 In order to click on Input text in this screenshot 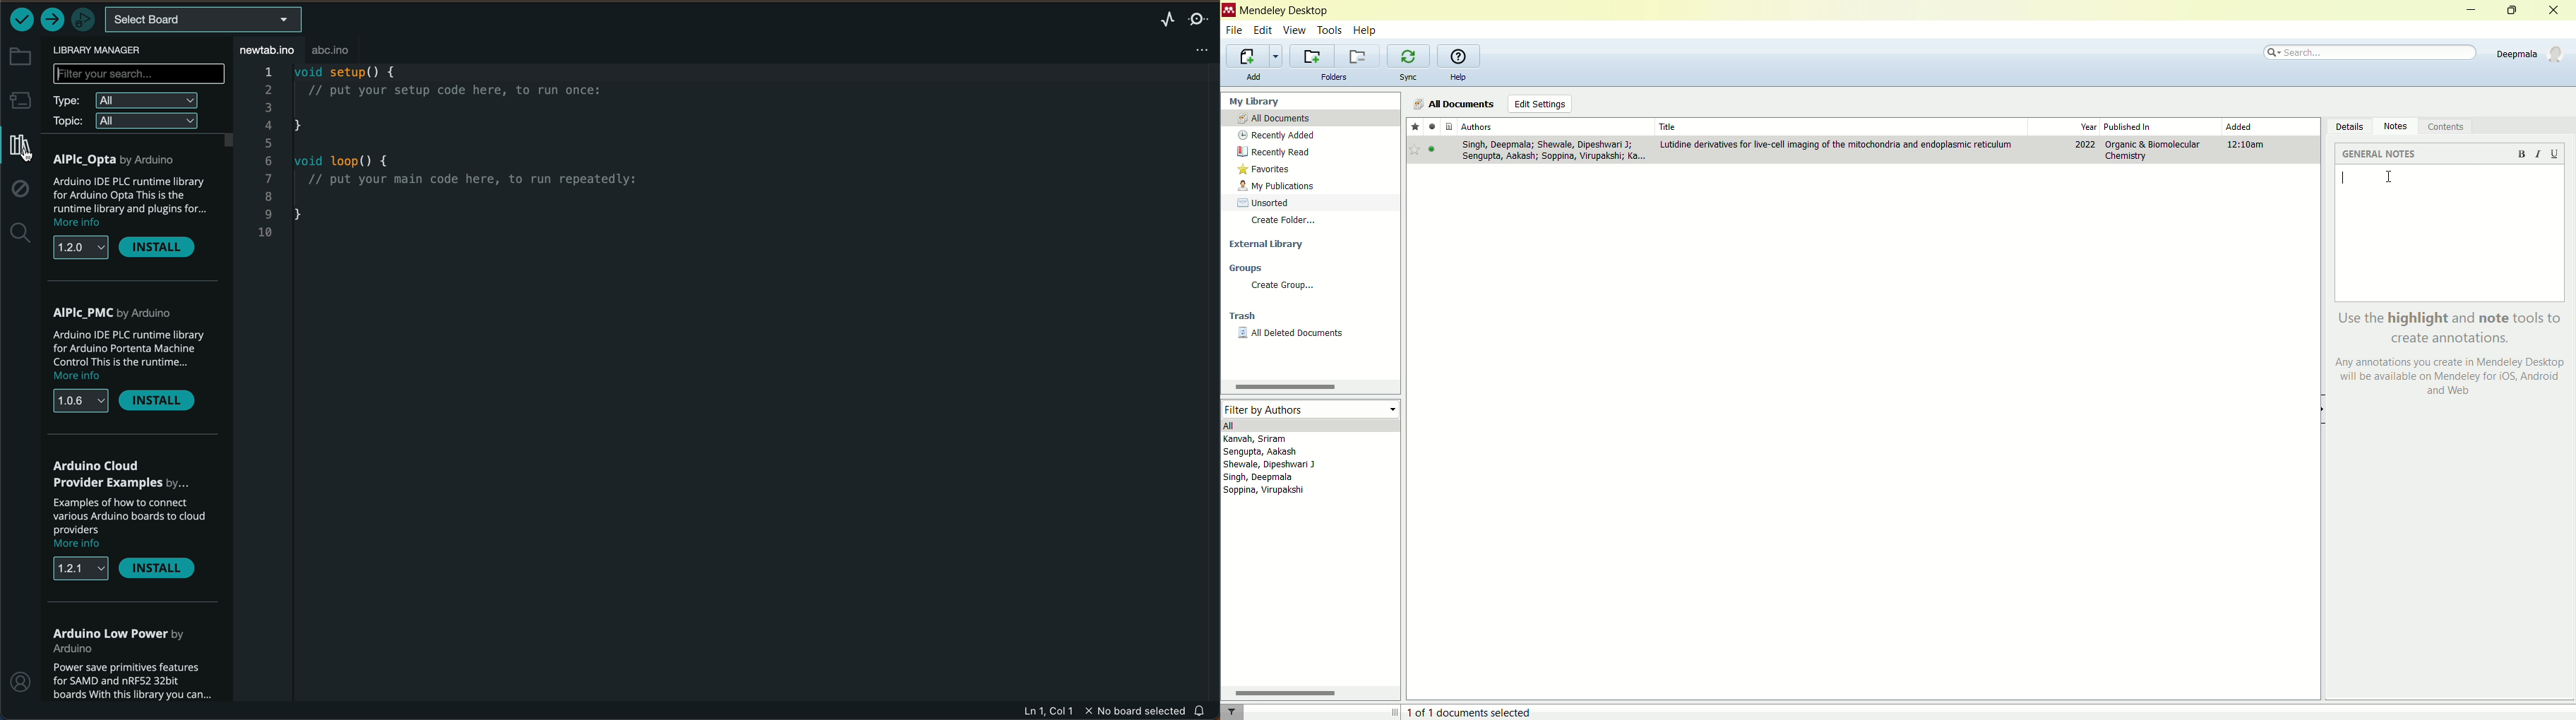, I will do `click(2346, 178)`.